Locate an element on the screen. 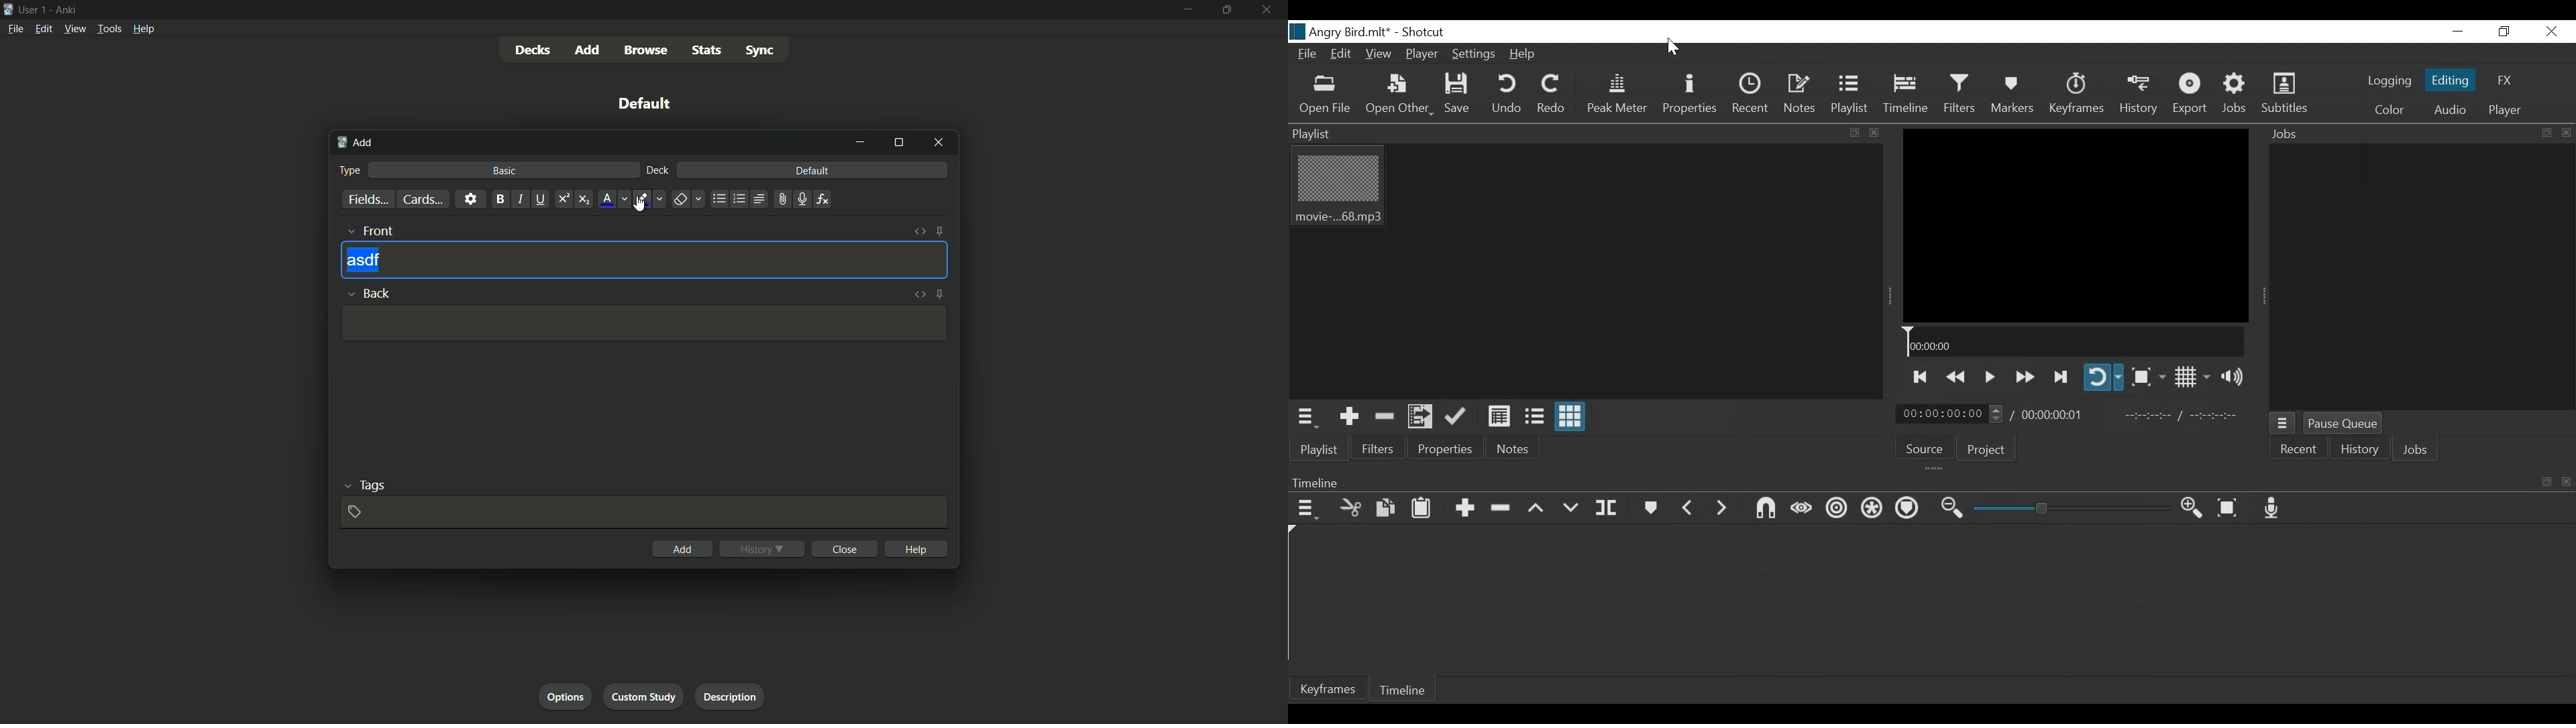  default is located at coordinates (641, 103).